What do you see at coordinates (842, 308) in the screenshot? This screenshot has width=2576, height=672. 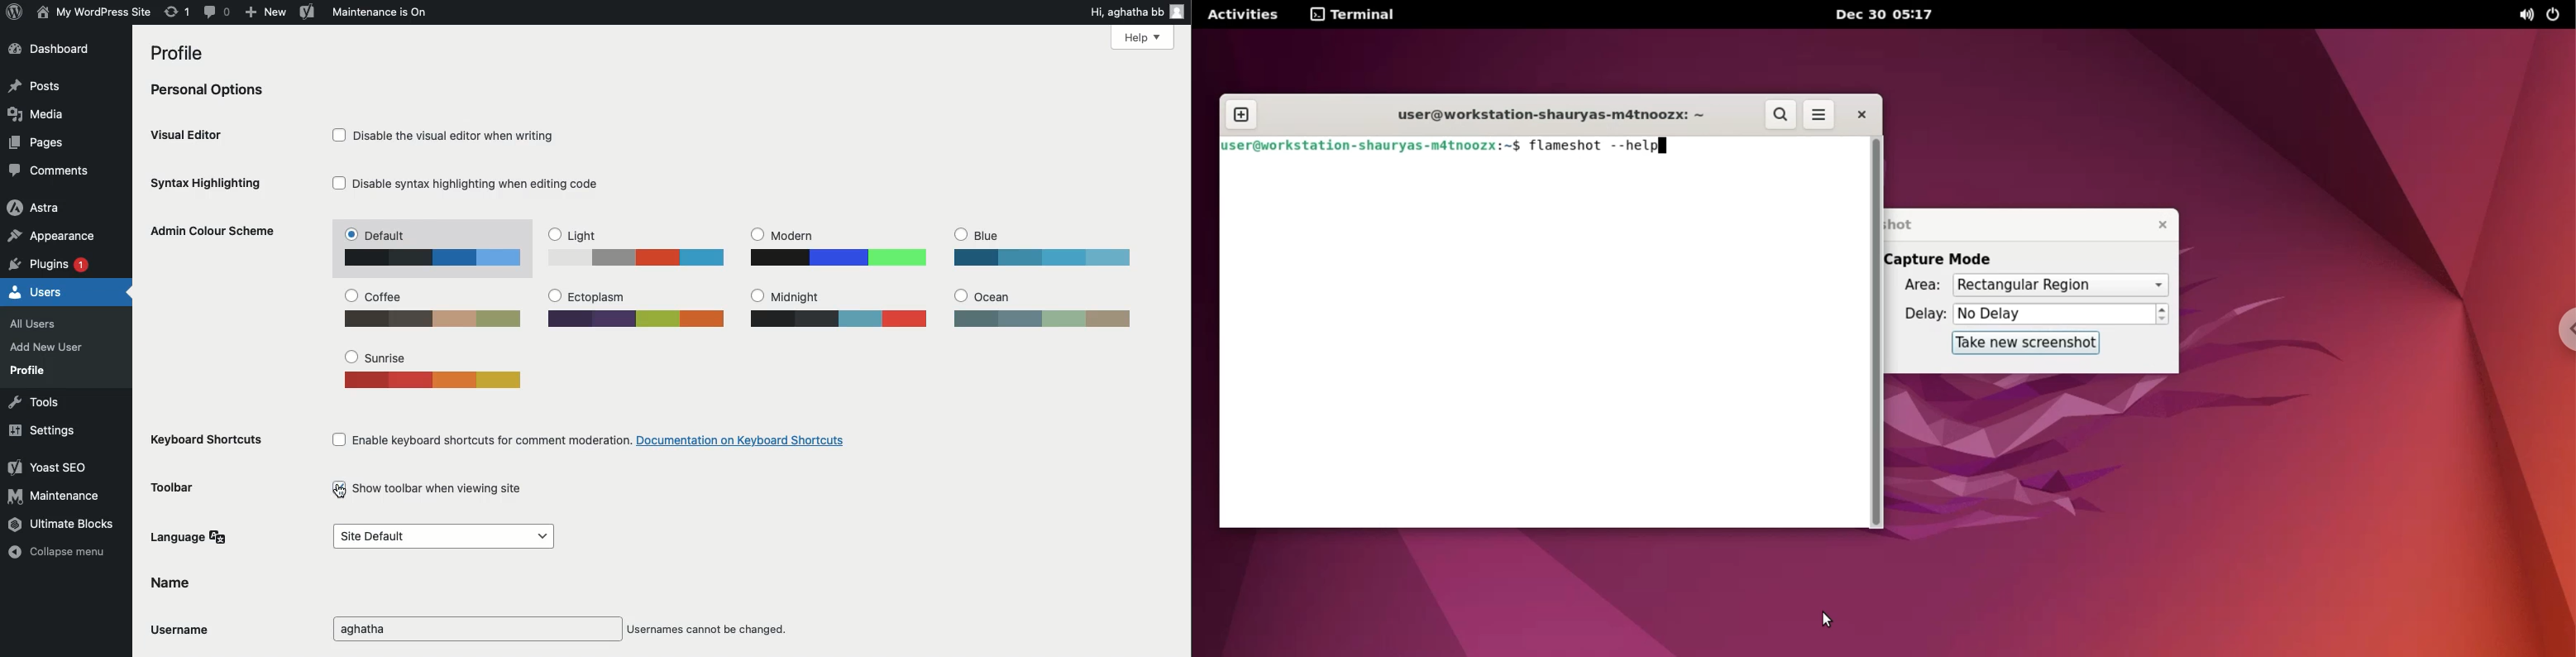 I see `Midnight` at bounding box center [842, 308].